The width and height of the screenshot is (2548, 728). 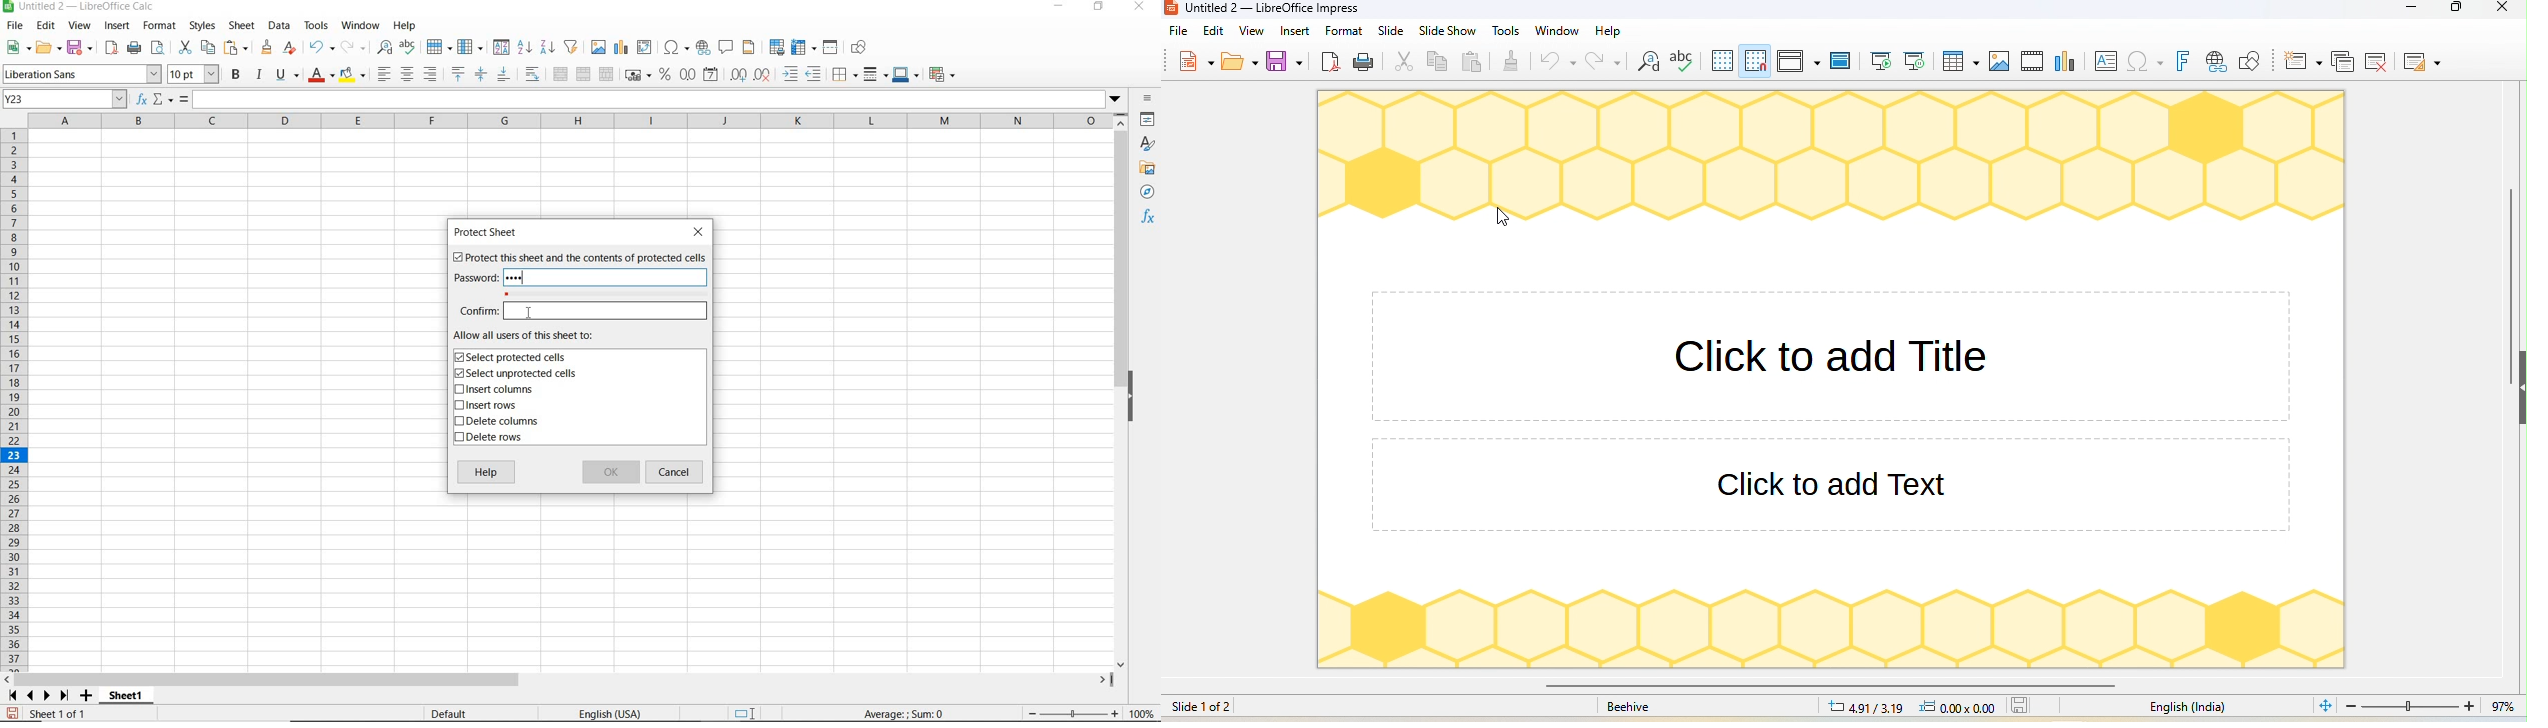 What do you see at coordinates (46, 47) in the screenshot?
I see `OPEN` at bounding box center [46, 47].